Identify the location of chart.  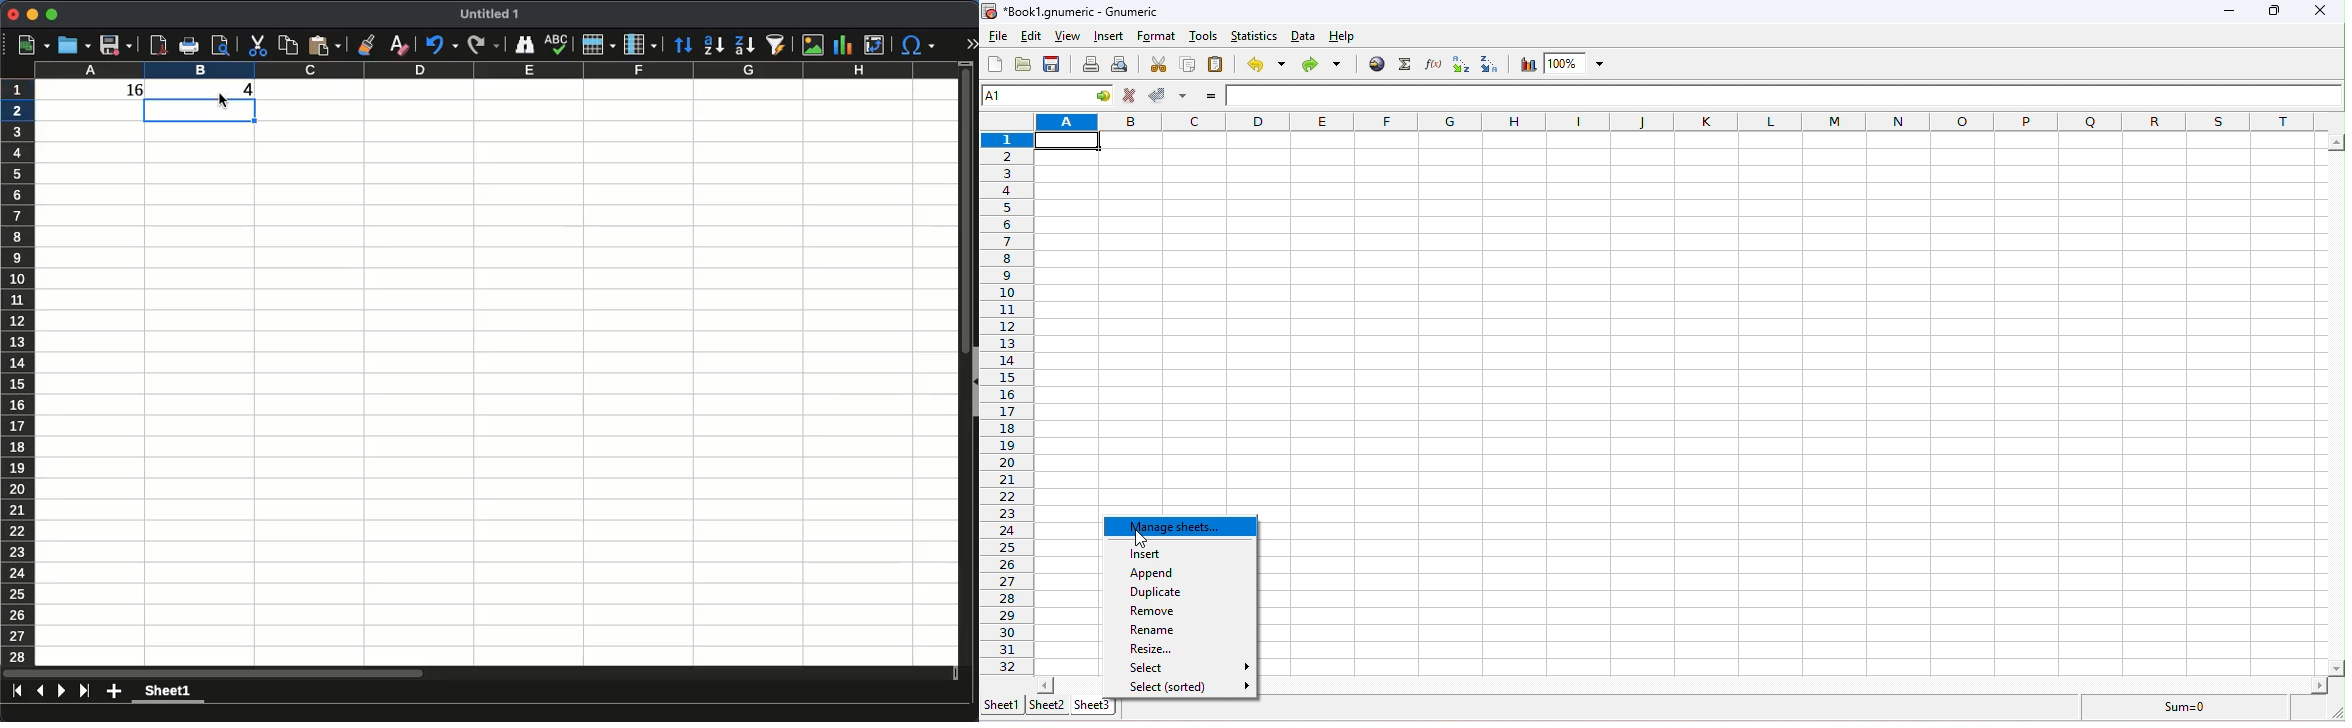
(844, 46).